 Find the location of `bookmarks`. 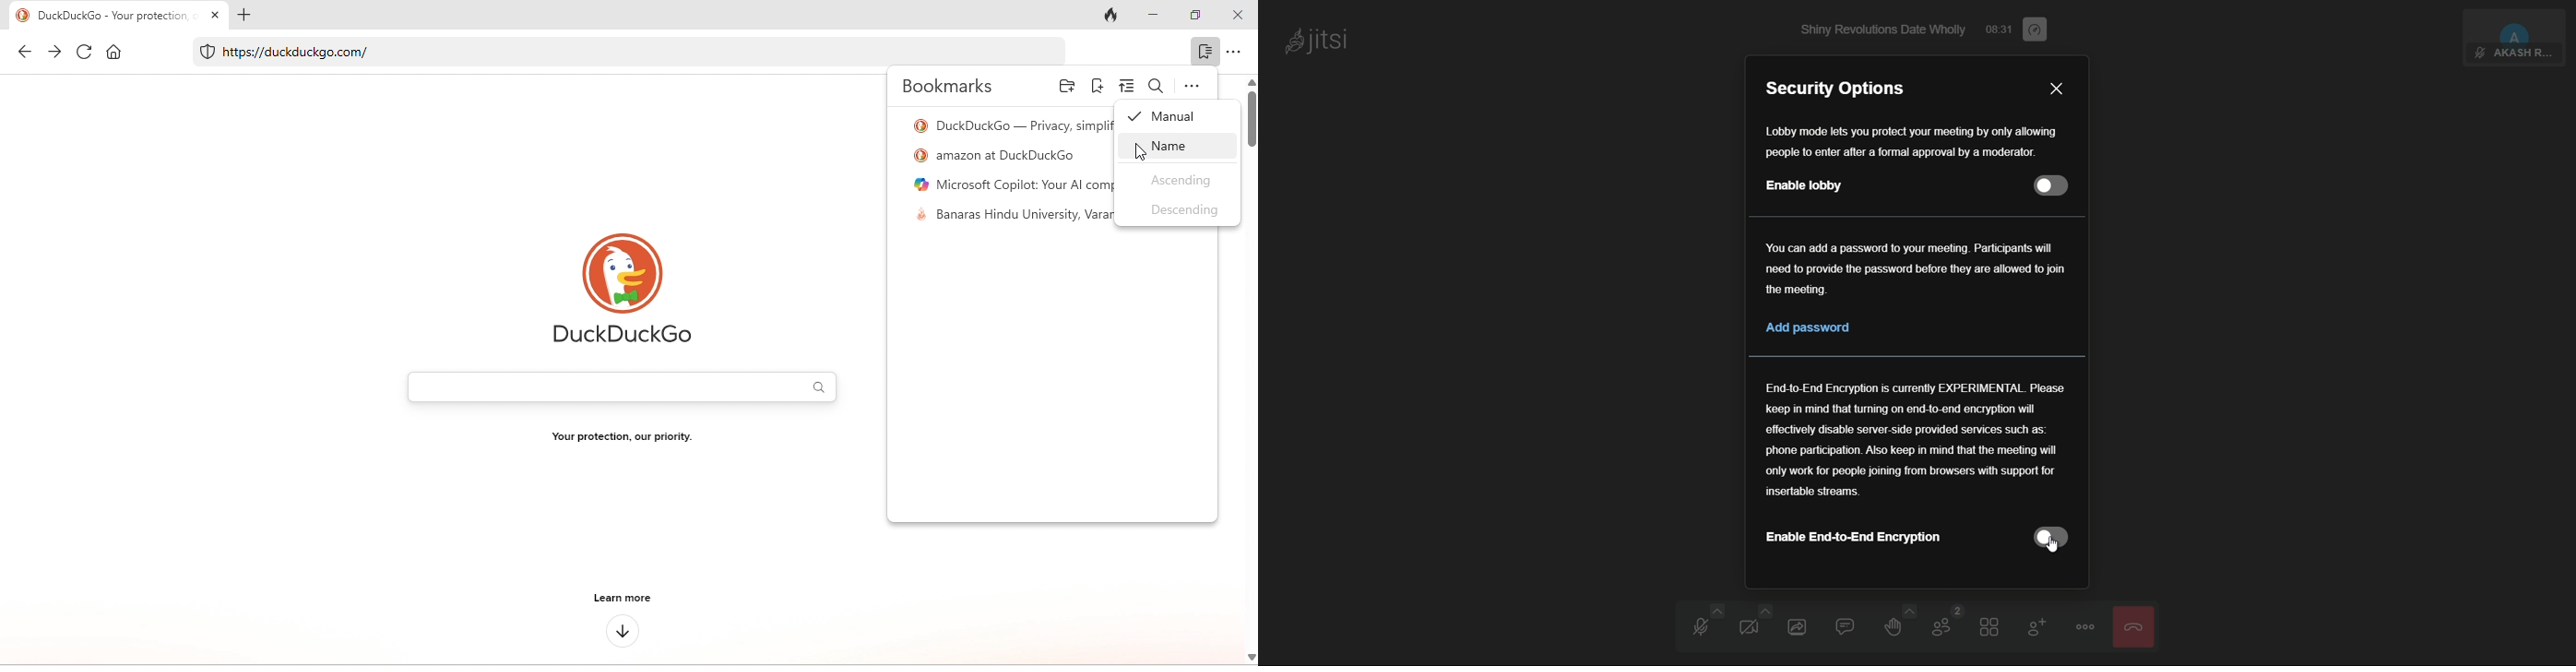

bookmarks is located at coordinates (951, 89).